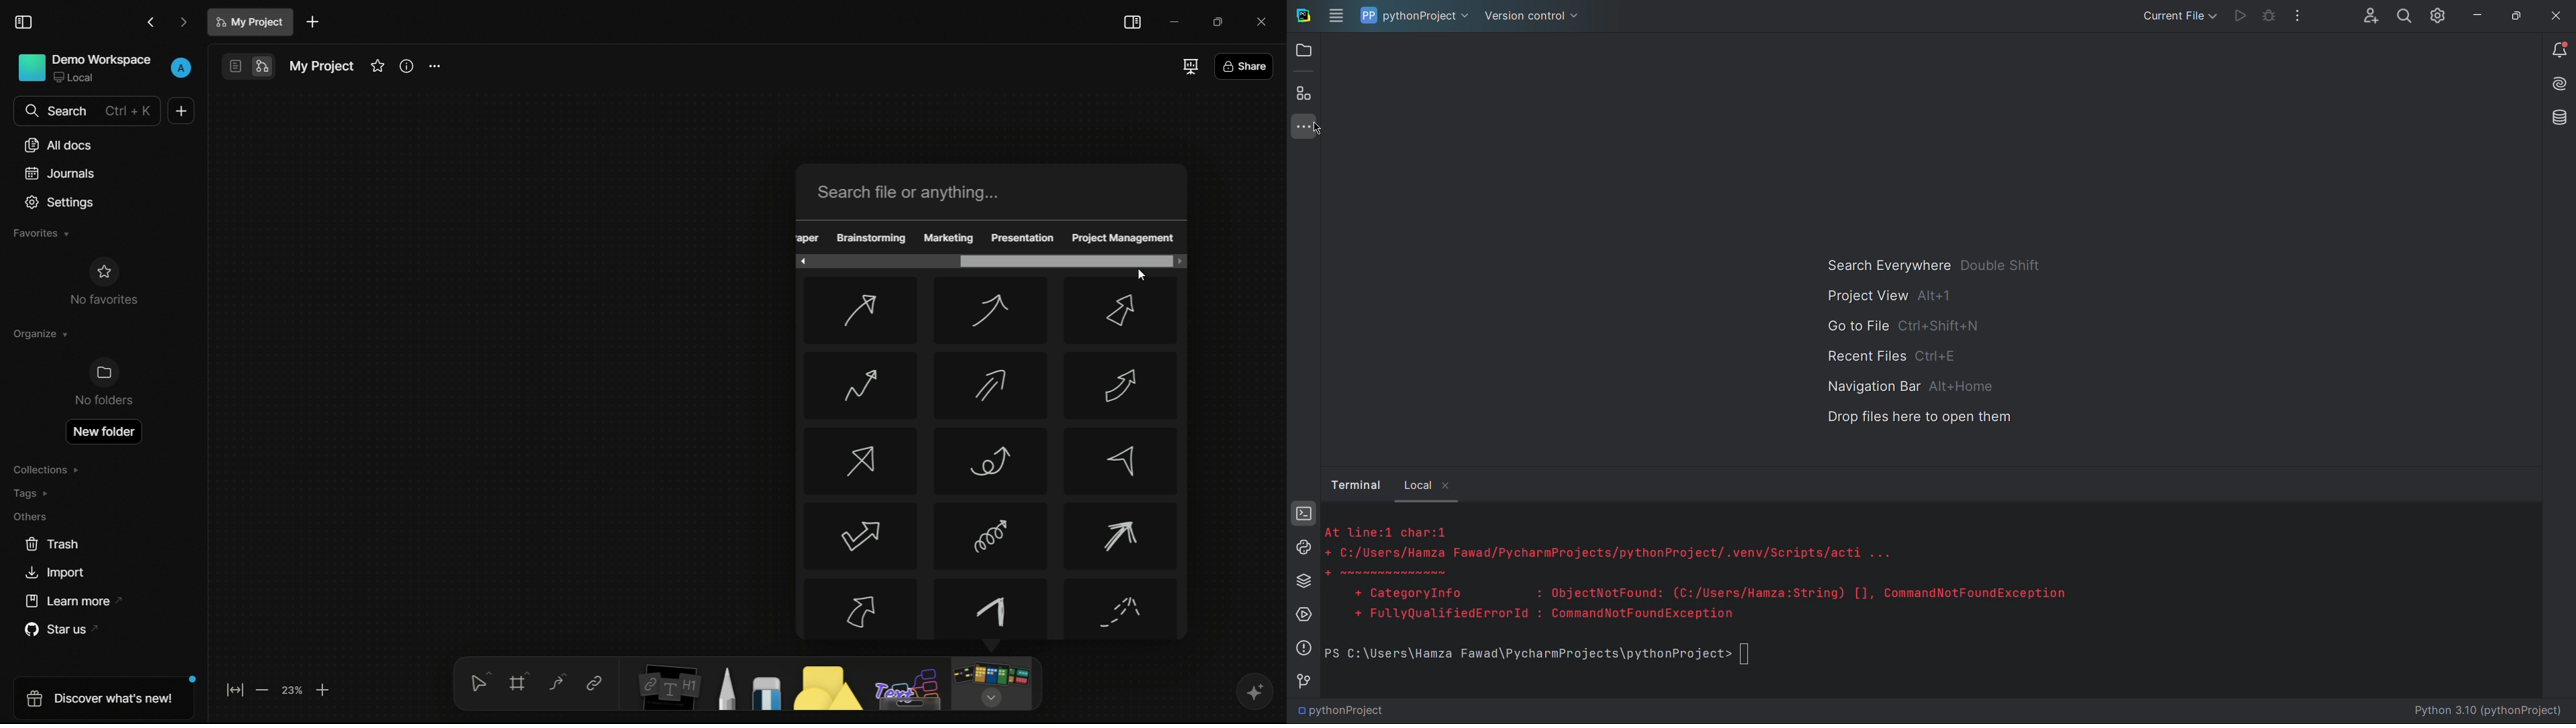 This screenshot has width=2576, height=728. I want to click on scroll left, so click(800, 261).